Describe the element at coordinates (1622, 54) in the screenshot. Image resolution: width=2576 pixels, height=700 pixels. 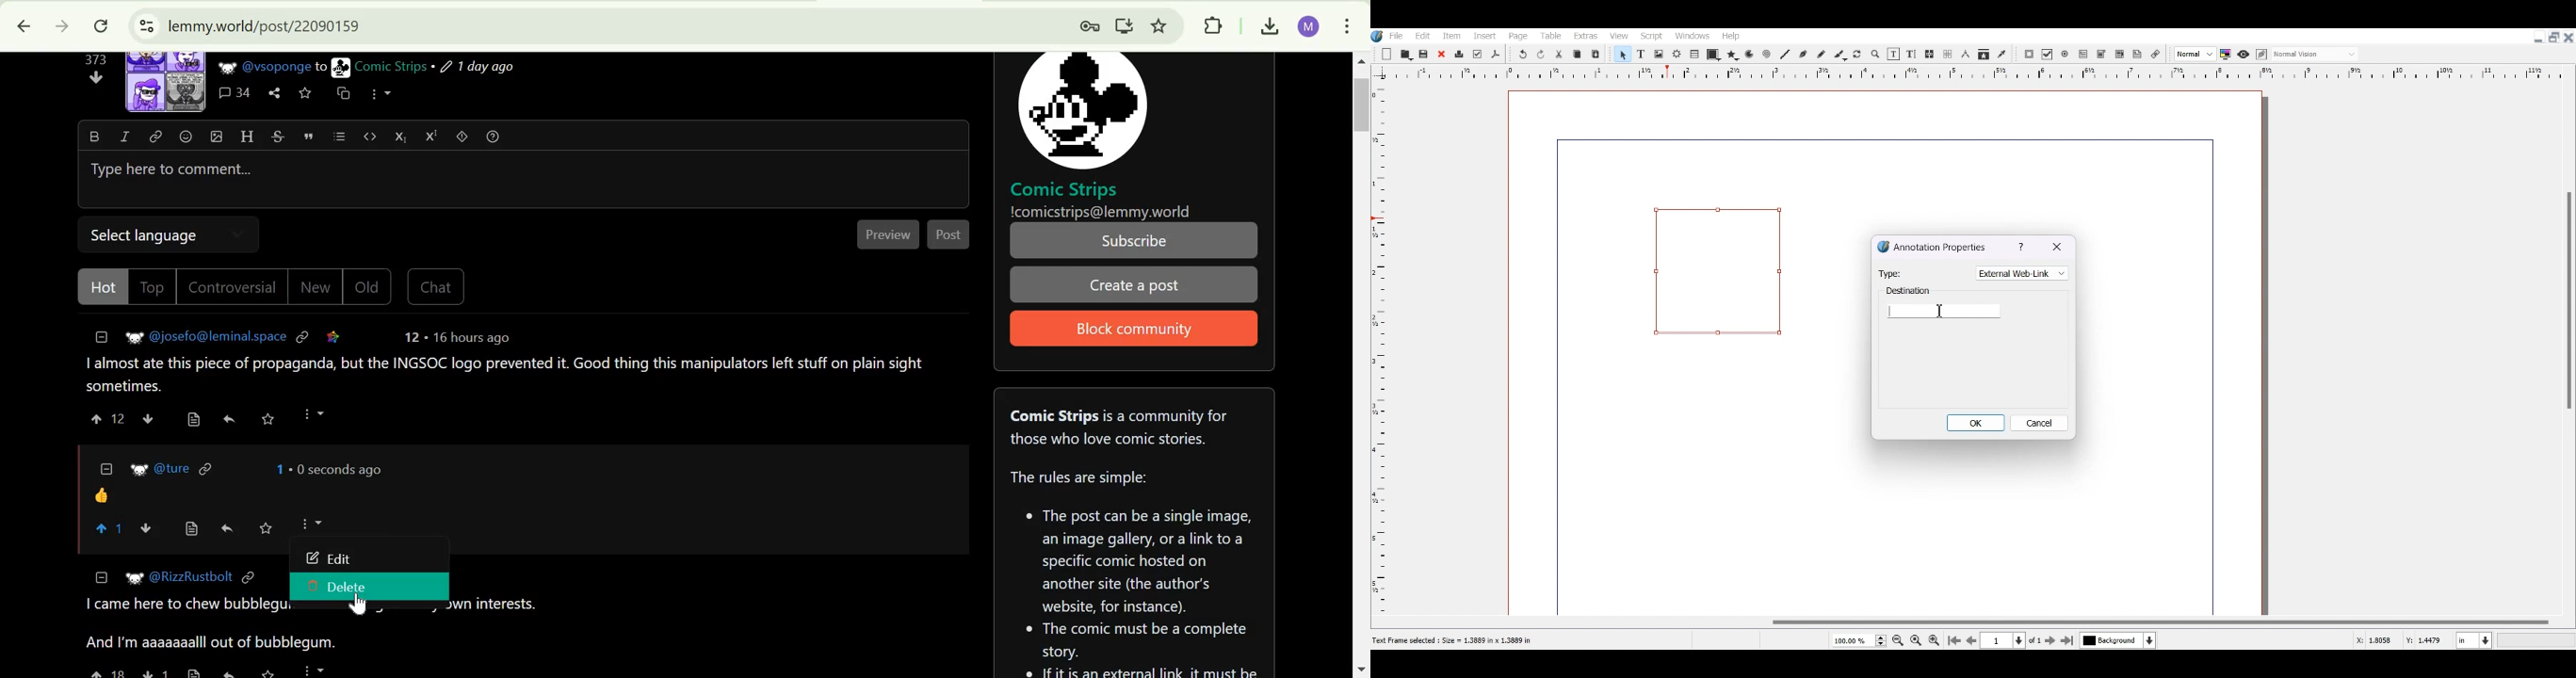
I see `Select Item` at that location.